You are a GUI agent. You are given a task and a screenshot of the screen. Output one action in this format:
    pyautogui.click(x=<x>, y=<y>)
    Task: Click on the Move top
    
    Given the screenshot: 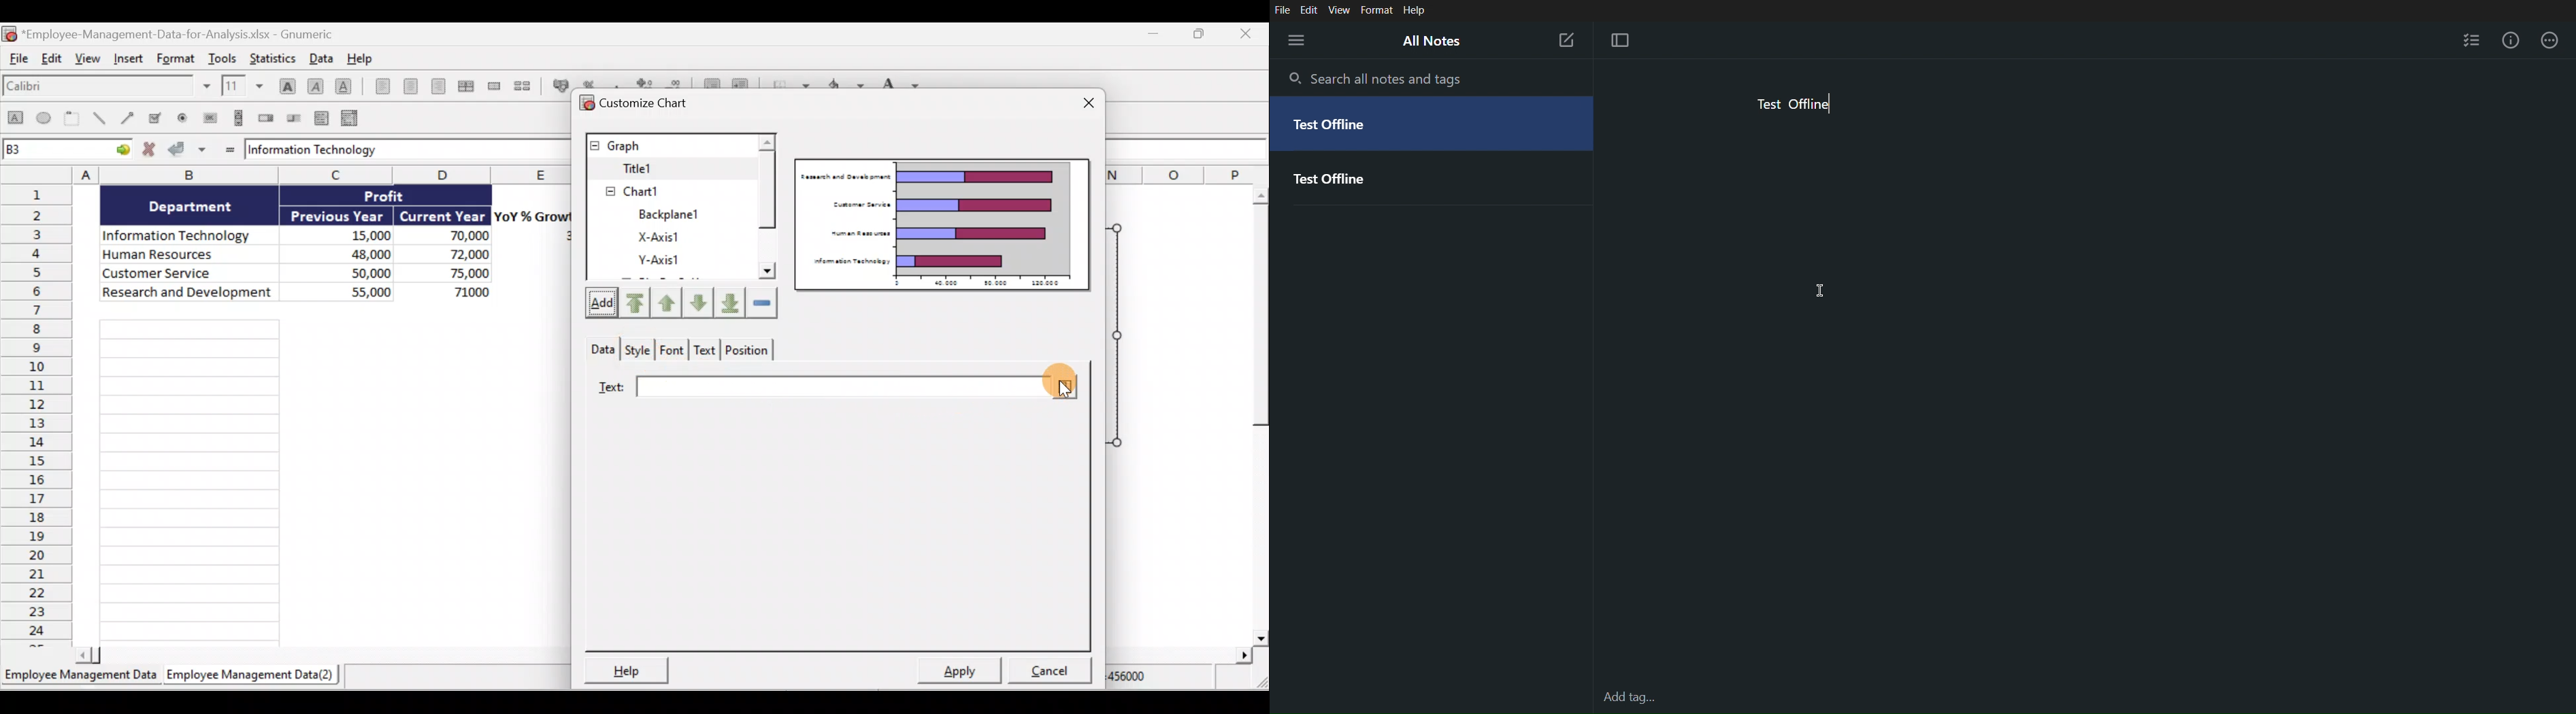 What is the action you would take?
    pyautogui.click(x=633, y=302)
    